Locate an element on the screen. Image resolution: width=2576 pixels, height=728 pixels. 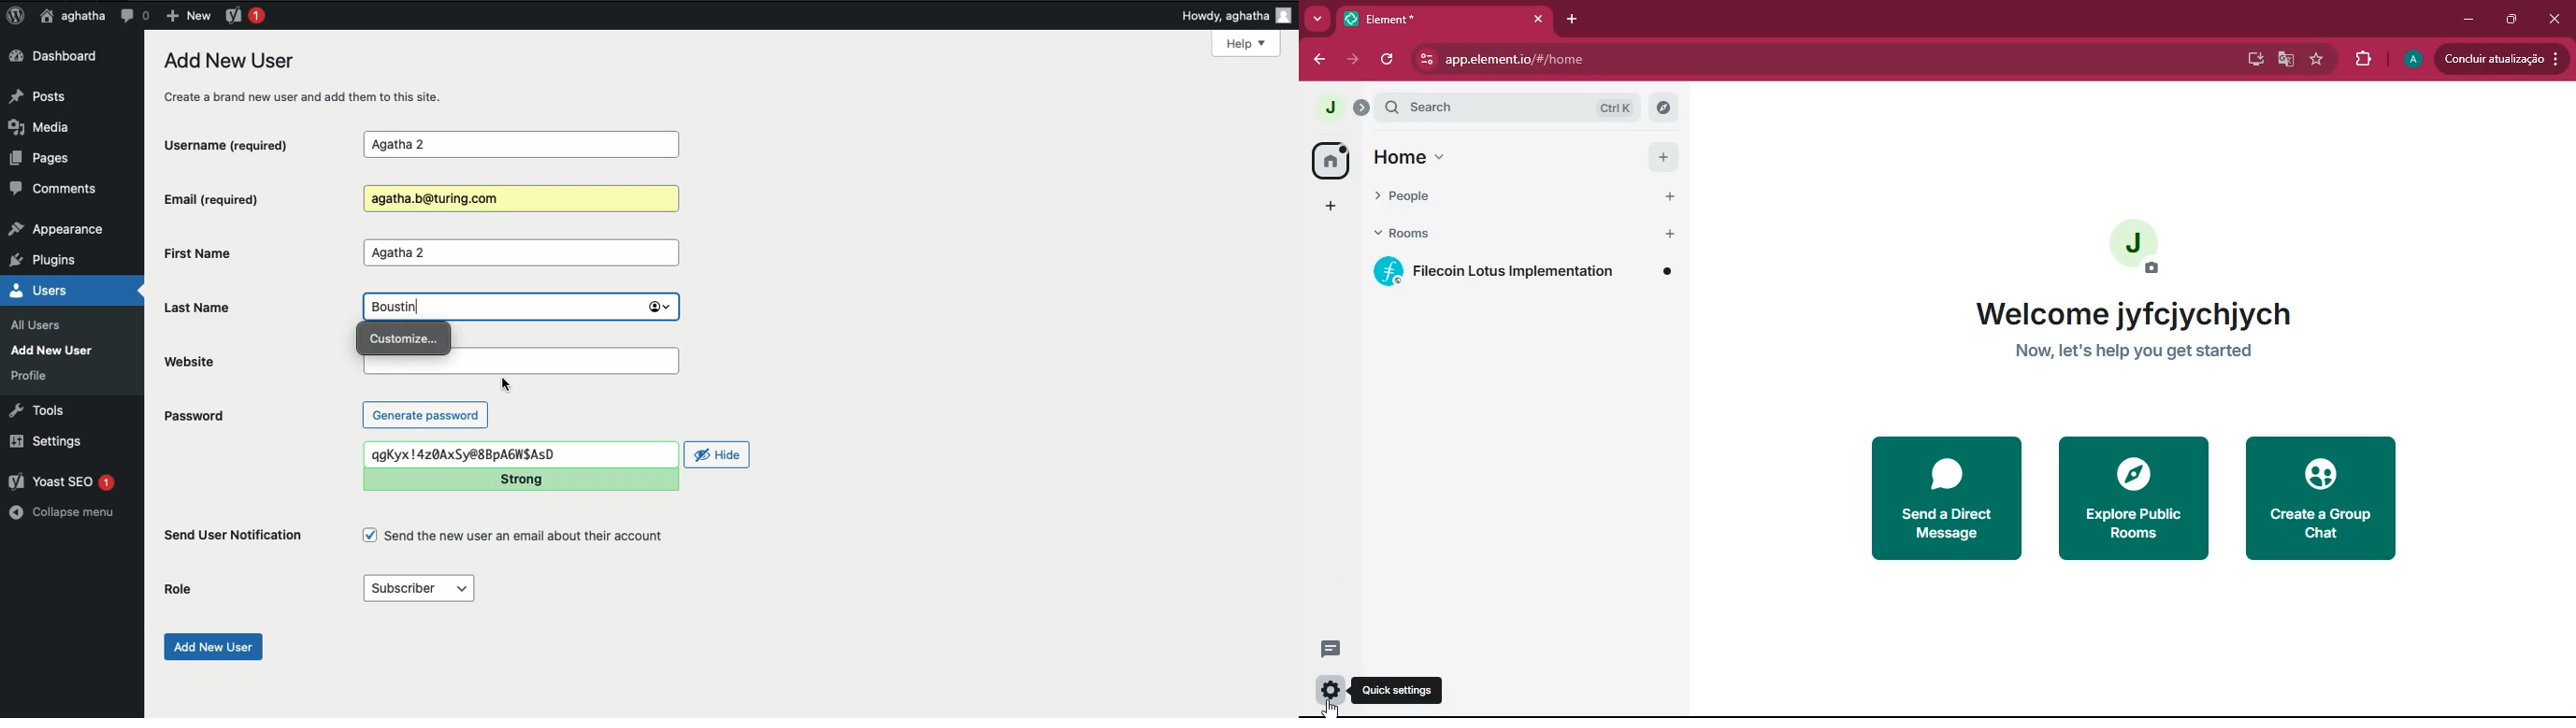
Logo is located at coordinates (15, 16).